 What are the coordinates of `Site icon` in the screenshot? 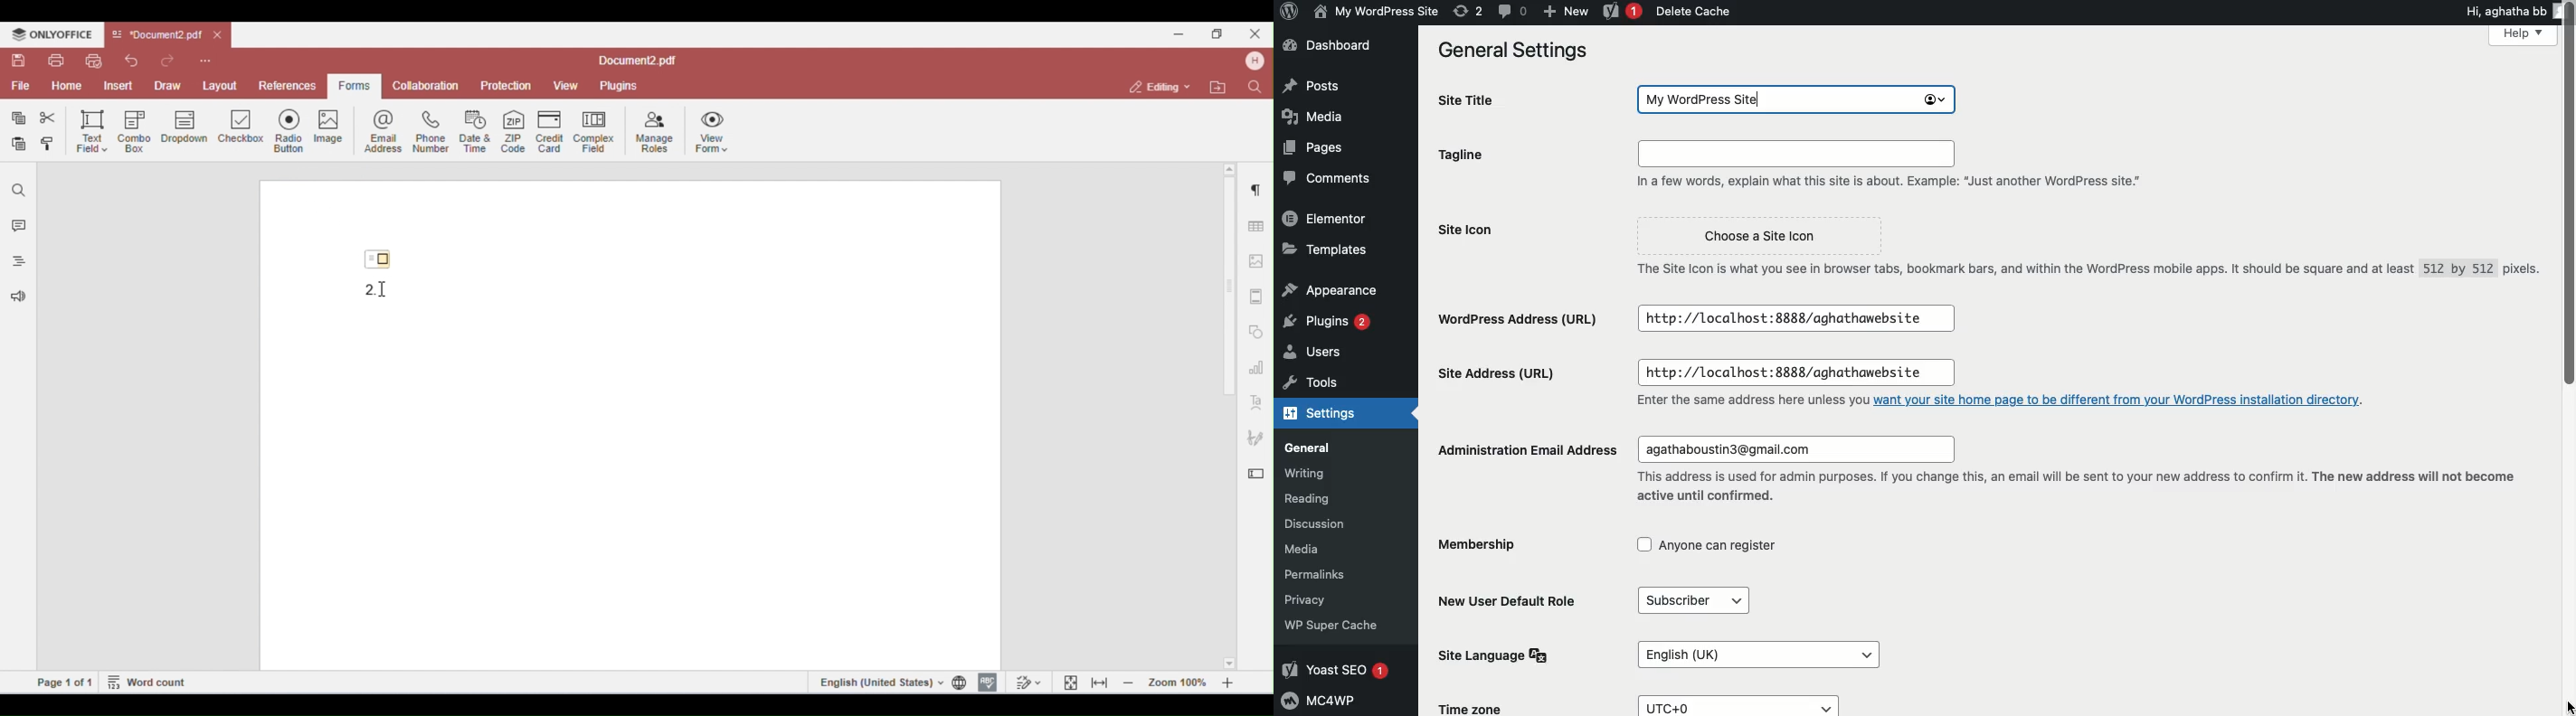 It's located at (1482, 242).